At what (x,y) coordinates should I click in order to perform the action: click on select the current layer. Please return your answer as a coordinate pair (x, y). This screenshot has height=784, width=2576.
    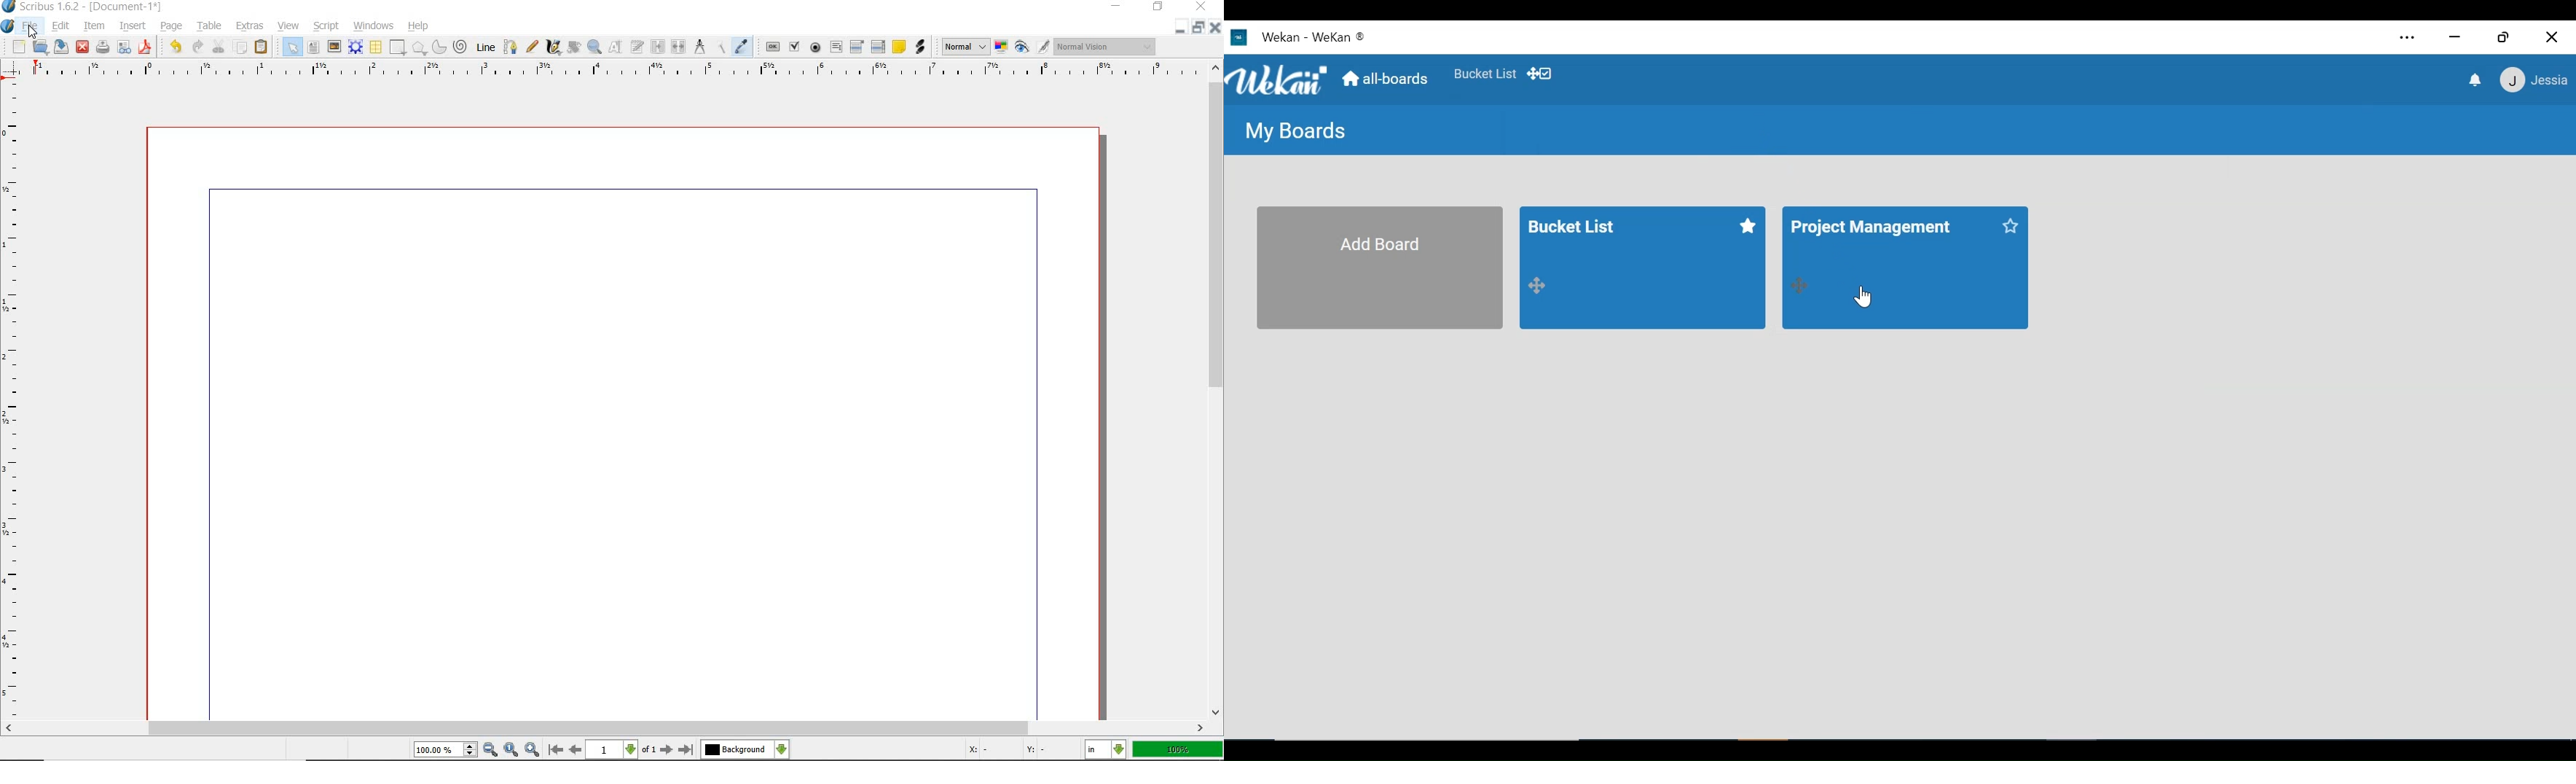
    Looking at the image, I should click on (745, 751).